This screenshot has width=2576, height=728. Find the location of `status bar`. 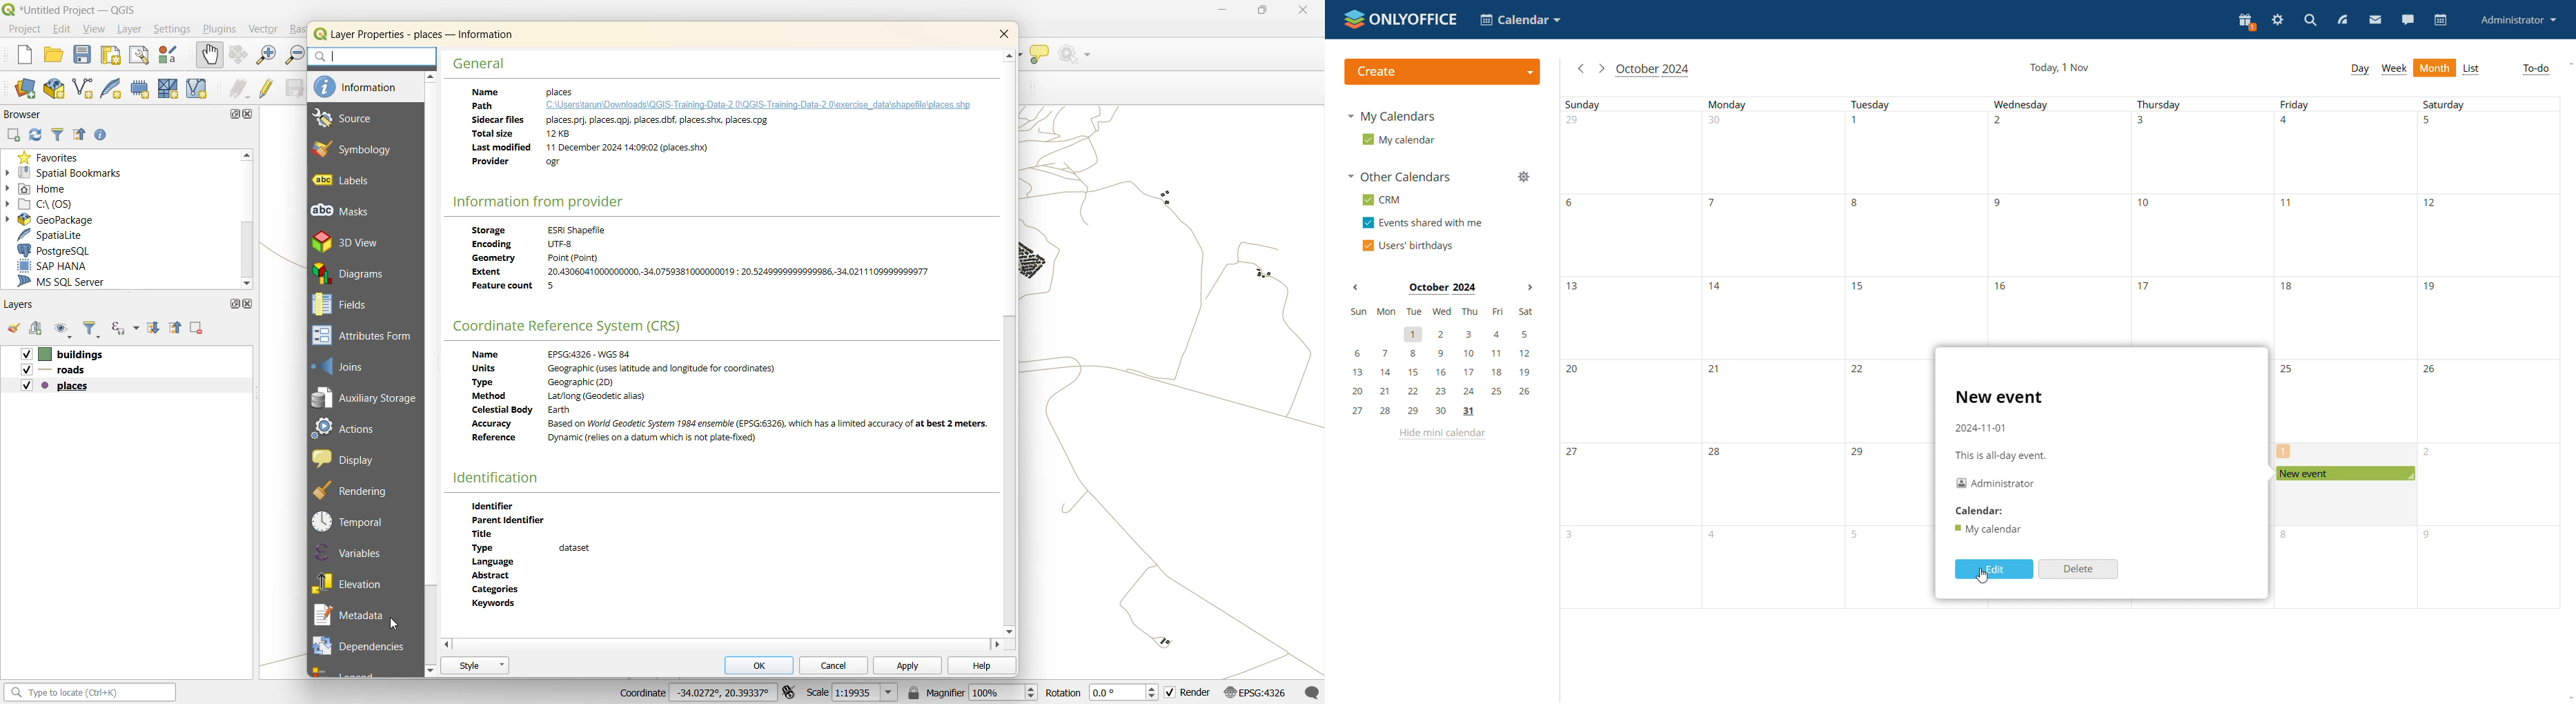

status bar is located at coordinates (88, 692).